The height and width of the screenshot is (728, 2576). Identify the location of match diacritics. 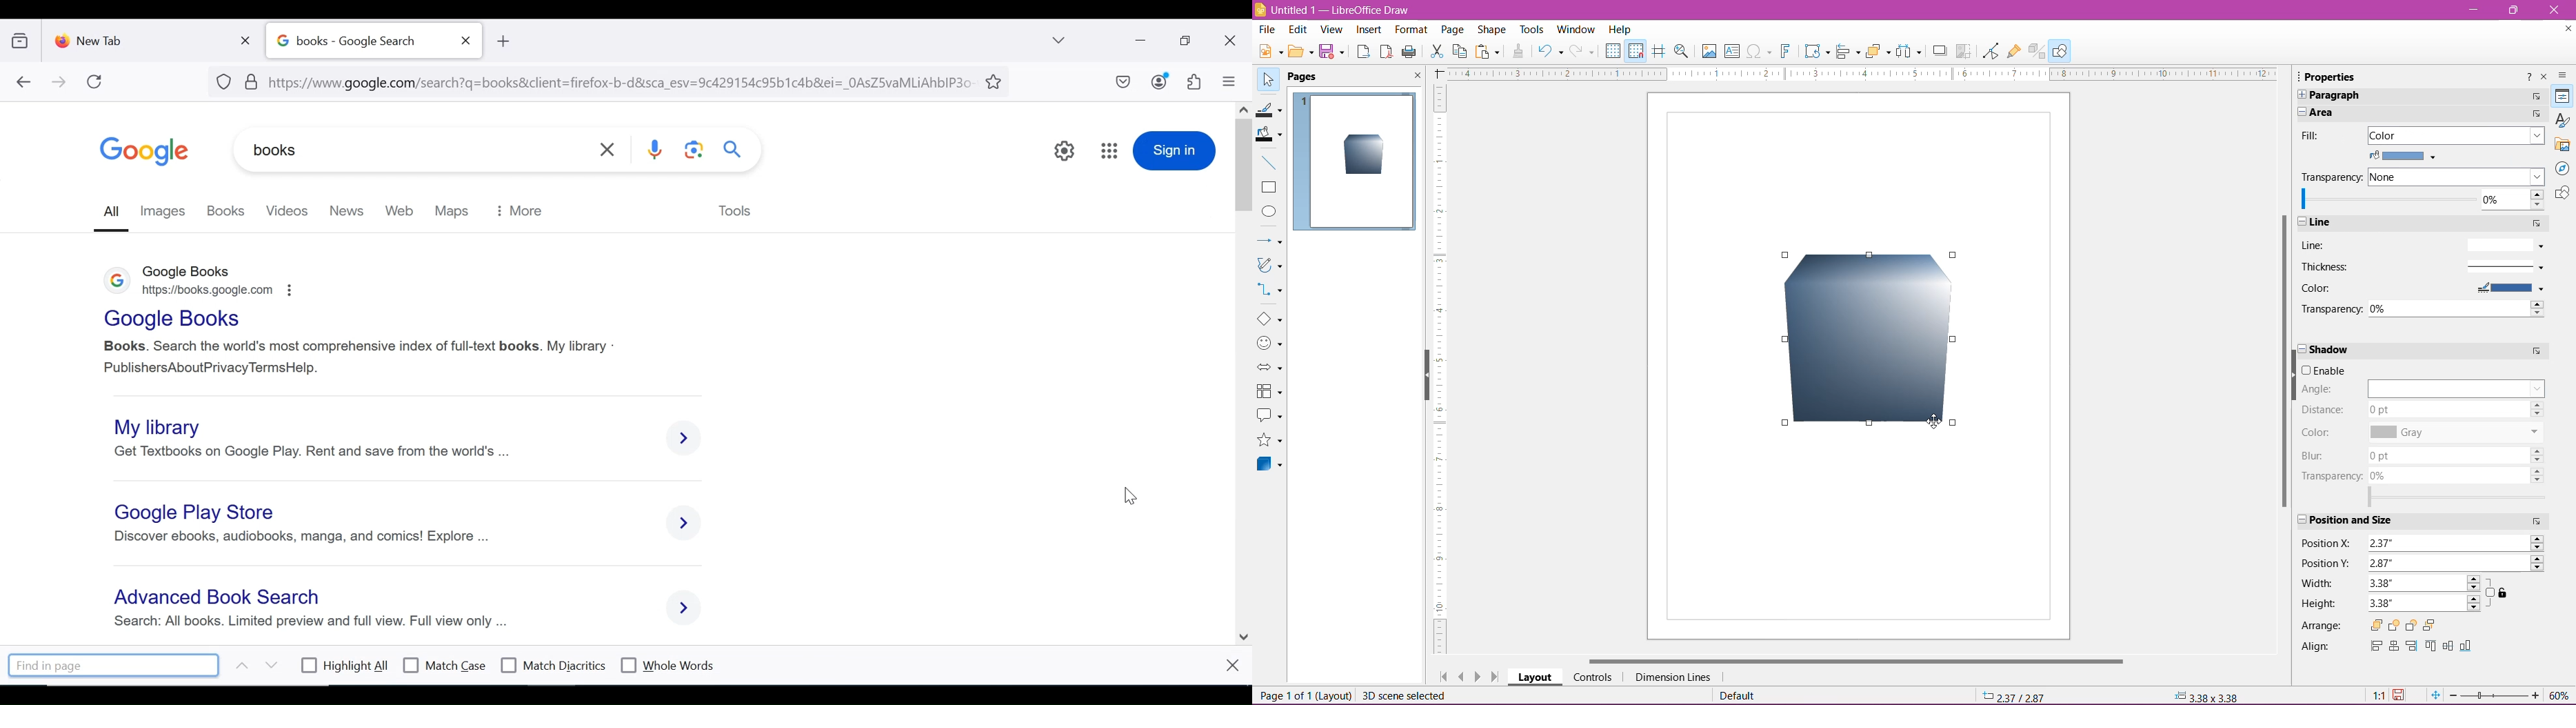
(554, 666).